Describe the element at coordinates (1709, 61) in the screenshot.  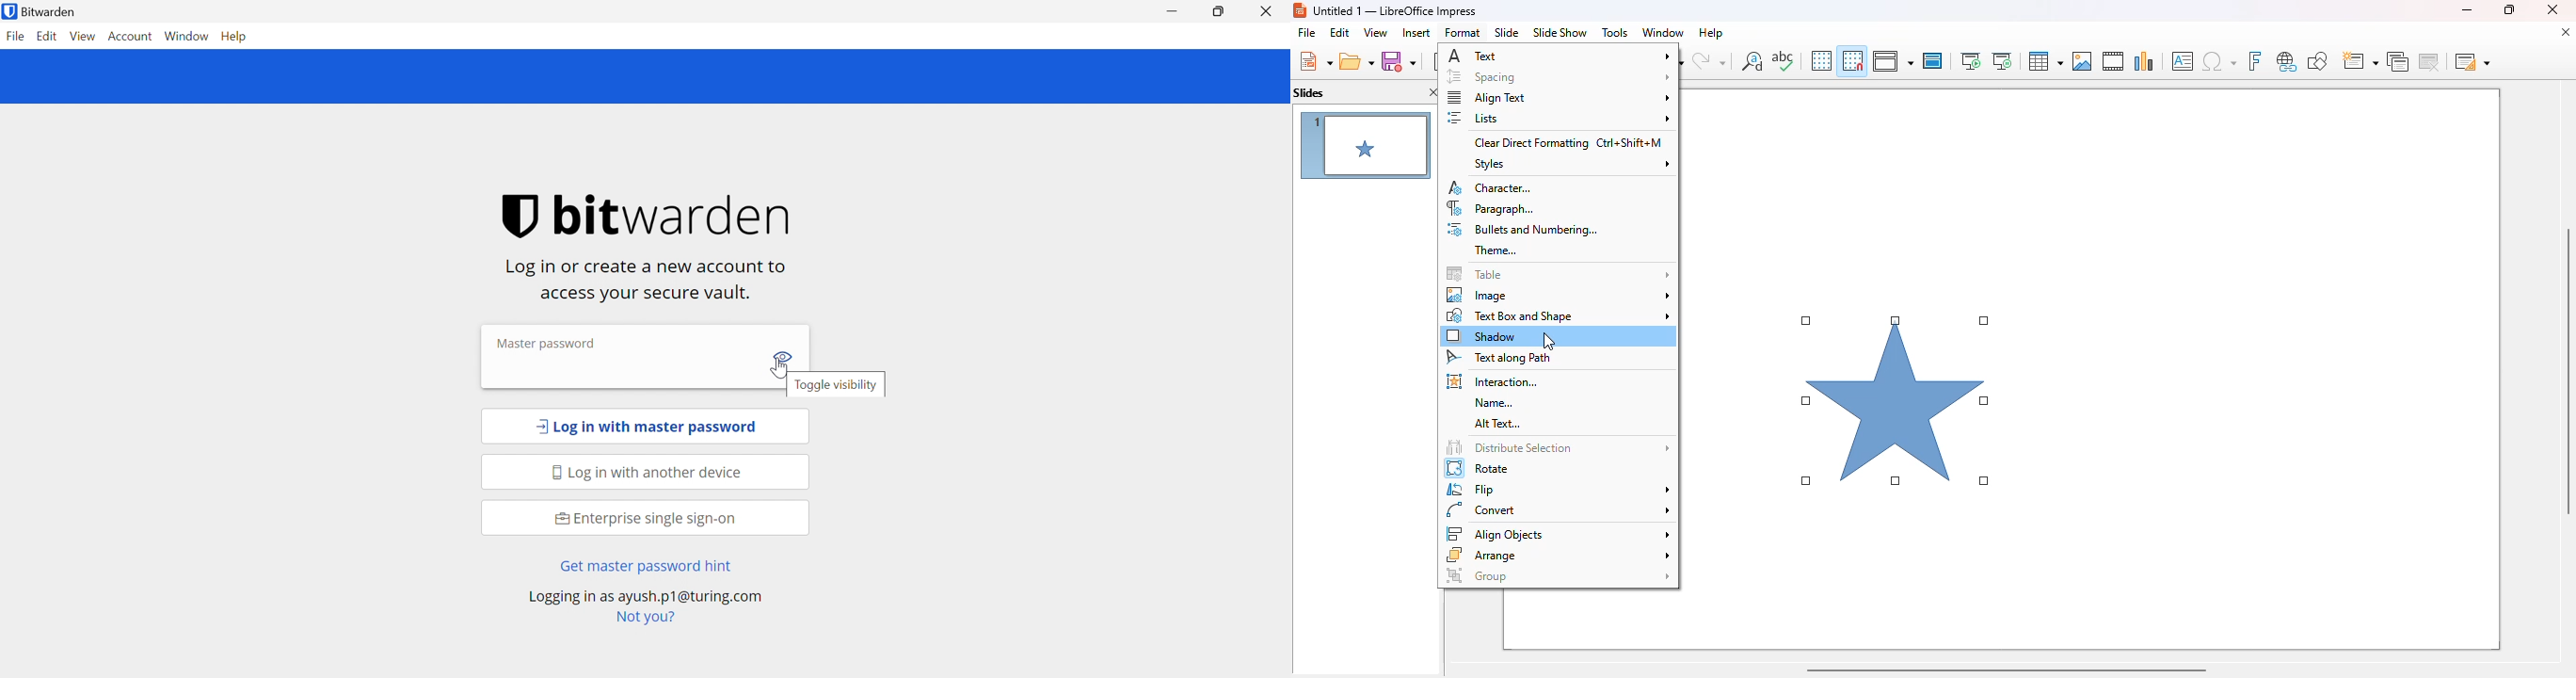
I see `redo` at that location.